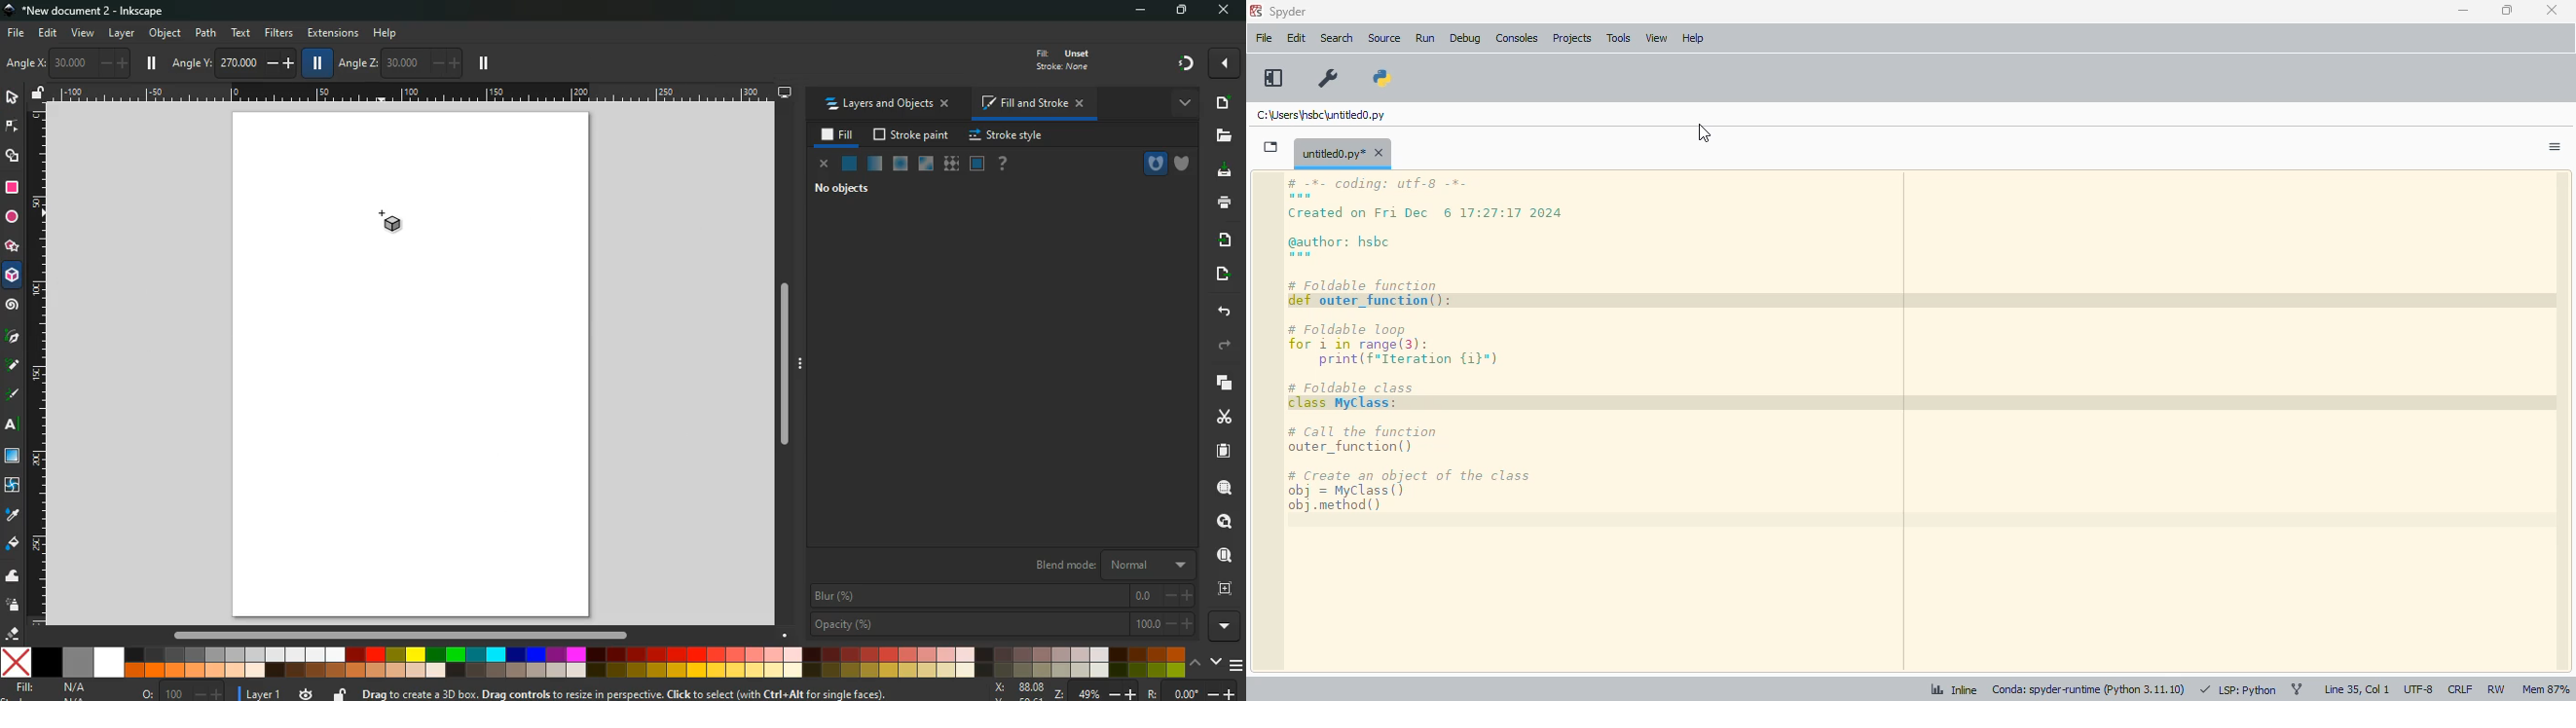 The height and width of the screenshot is (728, 2576). What do you see at coordinates (1927, 423) in the screenshot?
I see `editor` at bounding box center [1927, 423].